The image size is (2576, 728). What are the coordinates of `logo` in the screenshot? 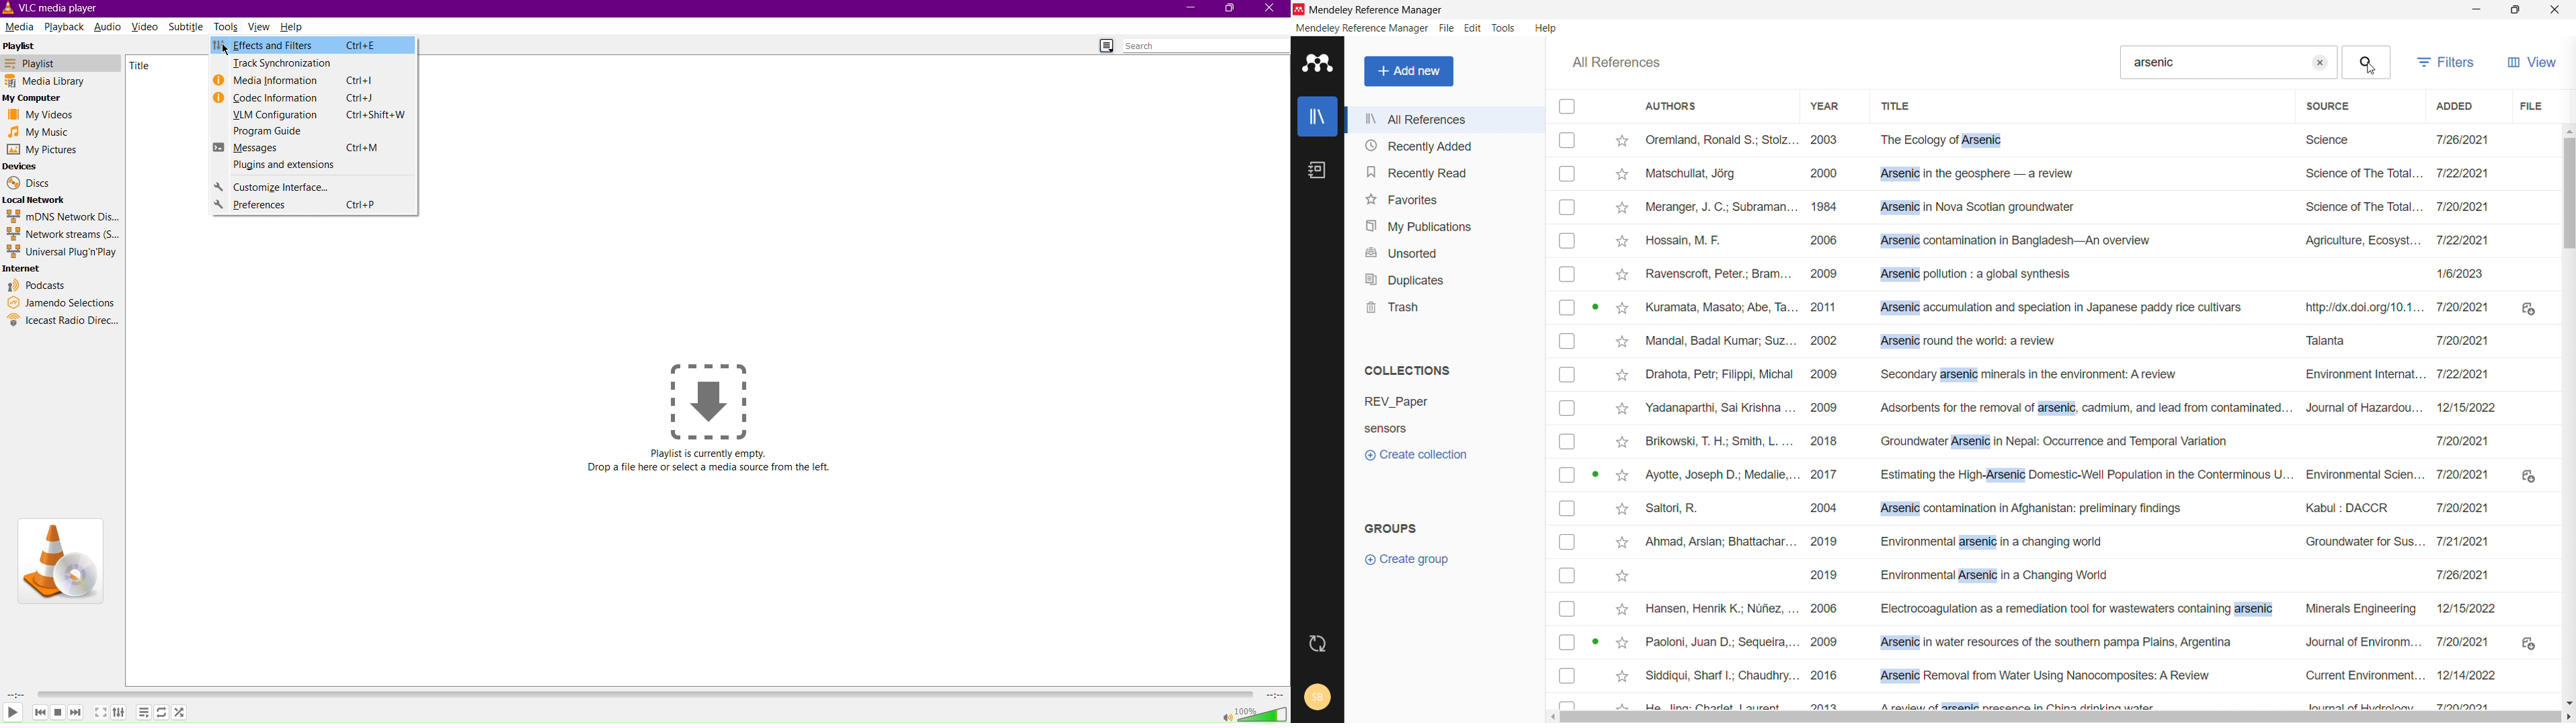 It's located at (1318, 62).